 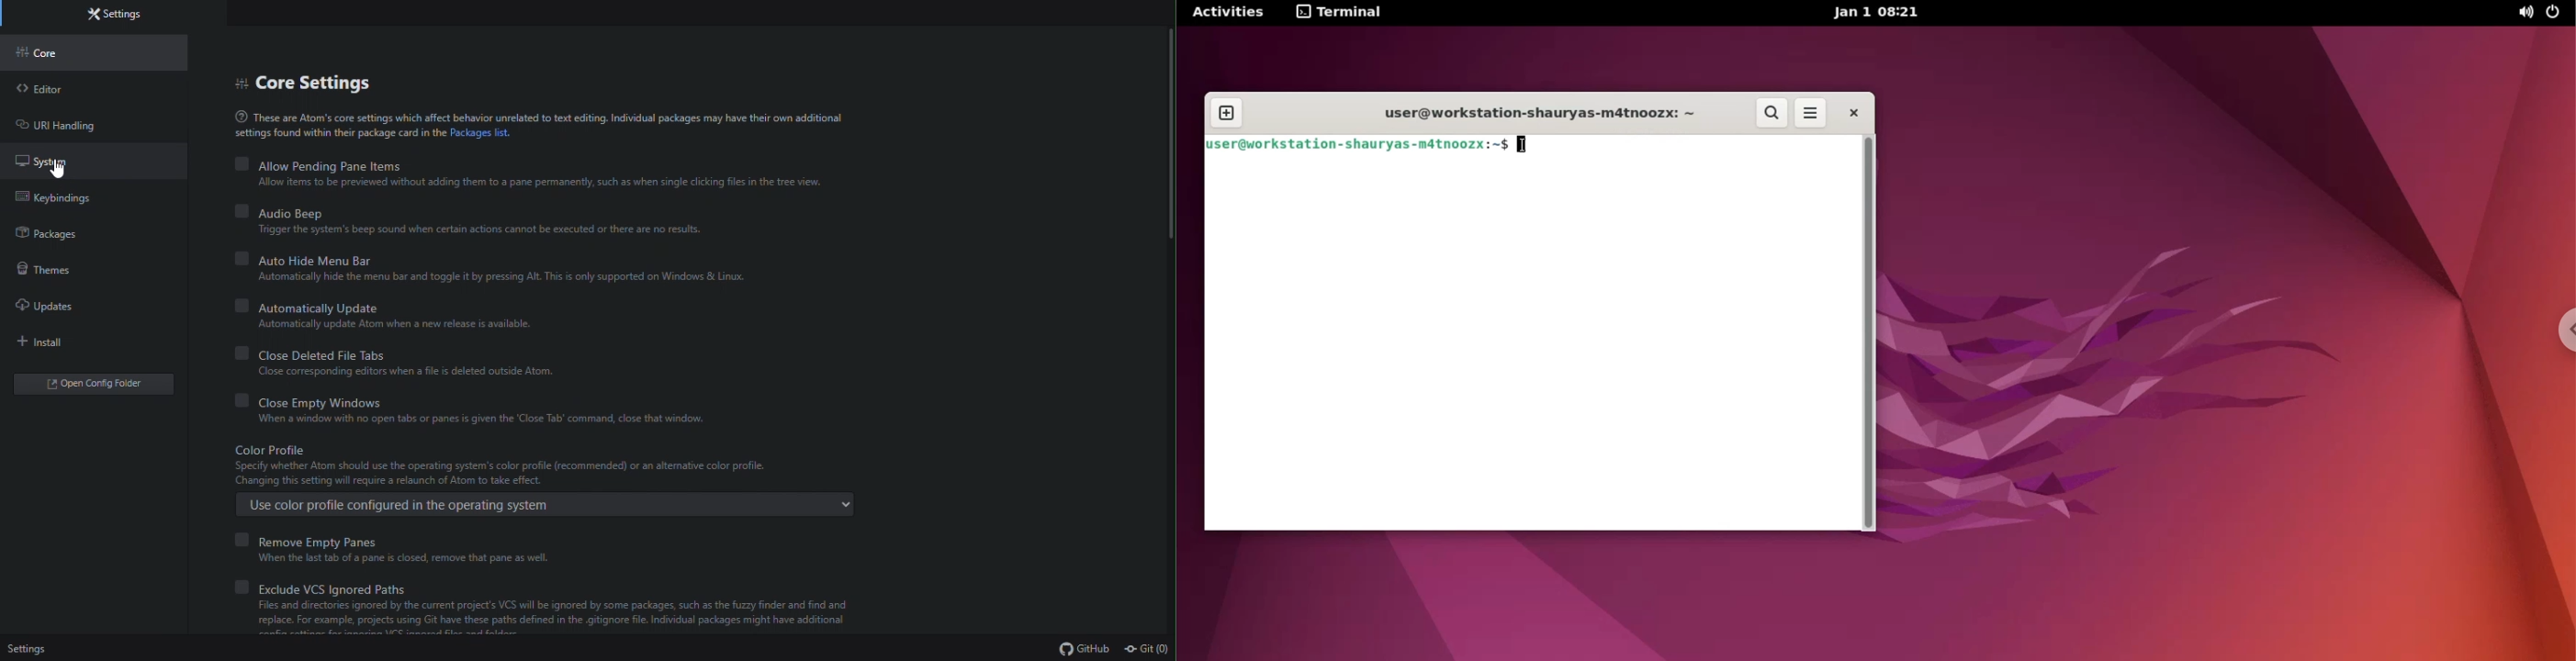 What do you see at coordinates (409, 373) in the screenshot?
I see `Close corresponding editors when a file is deleted outside Atom.` at bounding box center [409, 373].